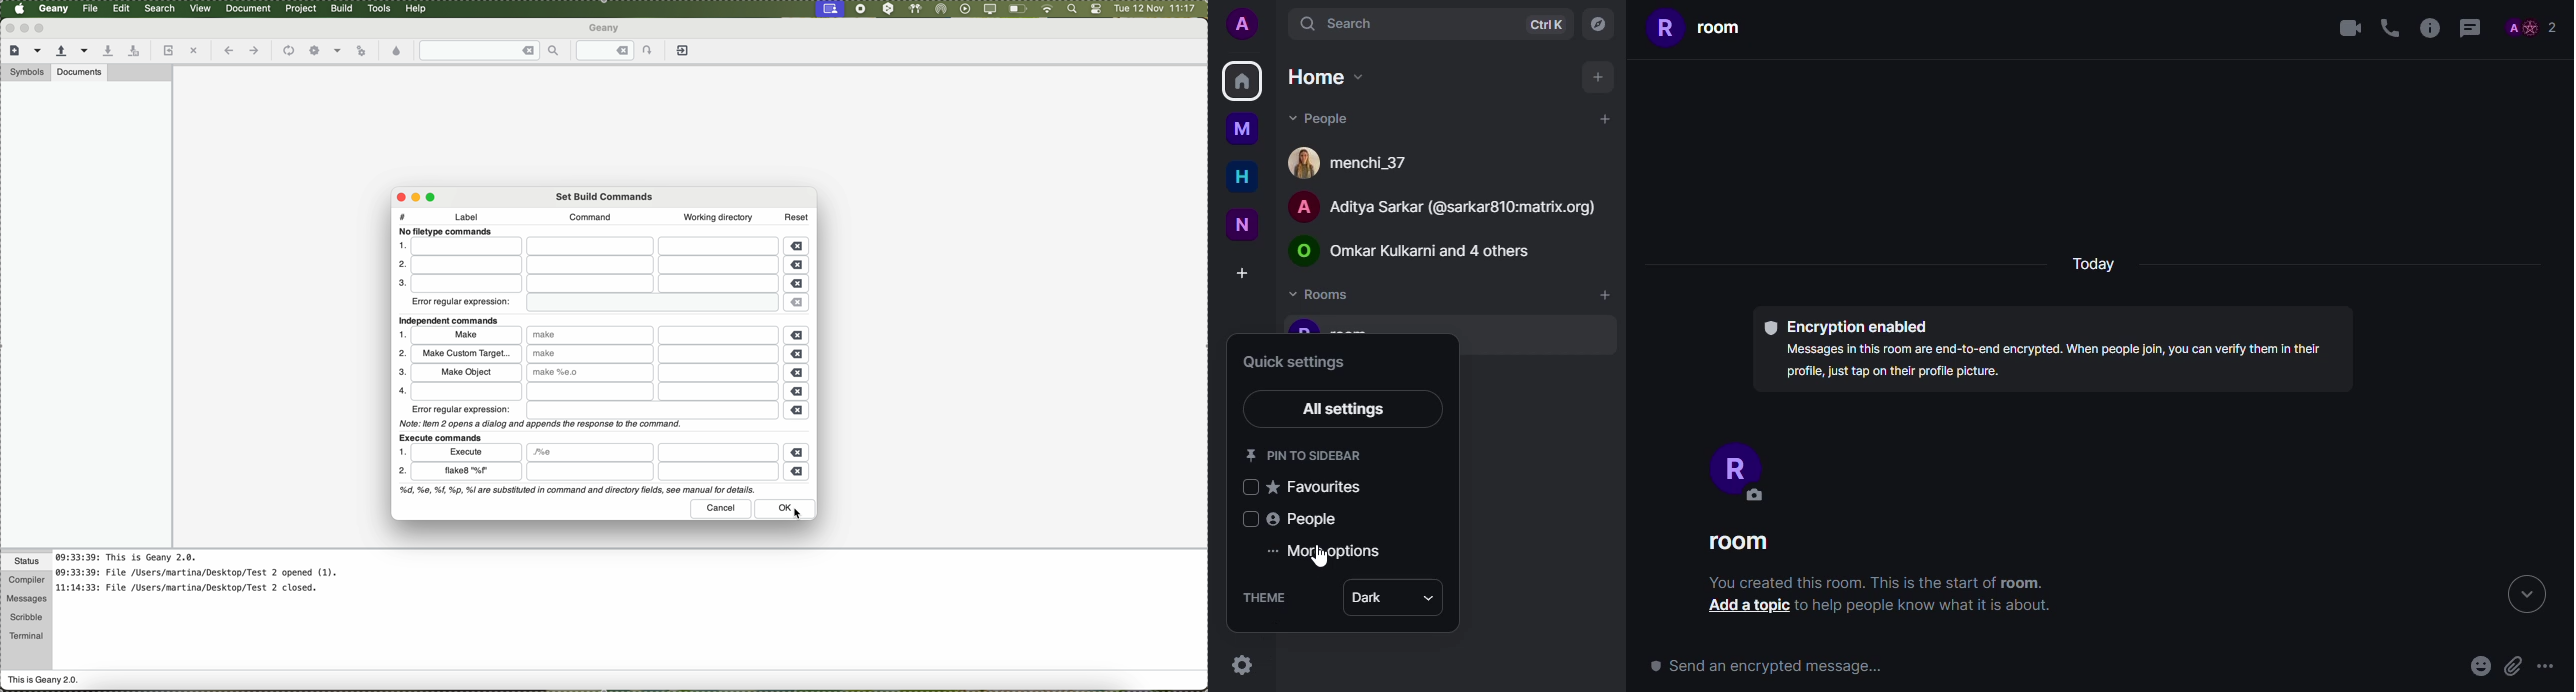 The height and width of the screenshot is (700, 2576). What do you see at coordinates (2470, 27) in the screenshot?
I see `threads` at bounding box center [2470, 27].